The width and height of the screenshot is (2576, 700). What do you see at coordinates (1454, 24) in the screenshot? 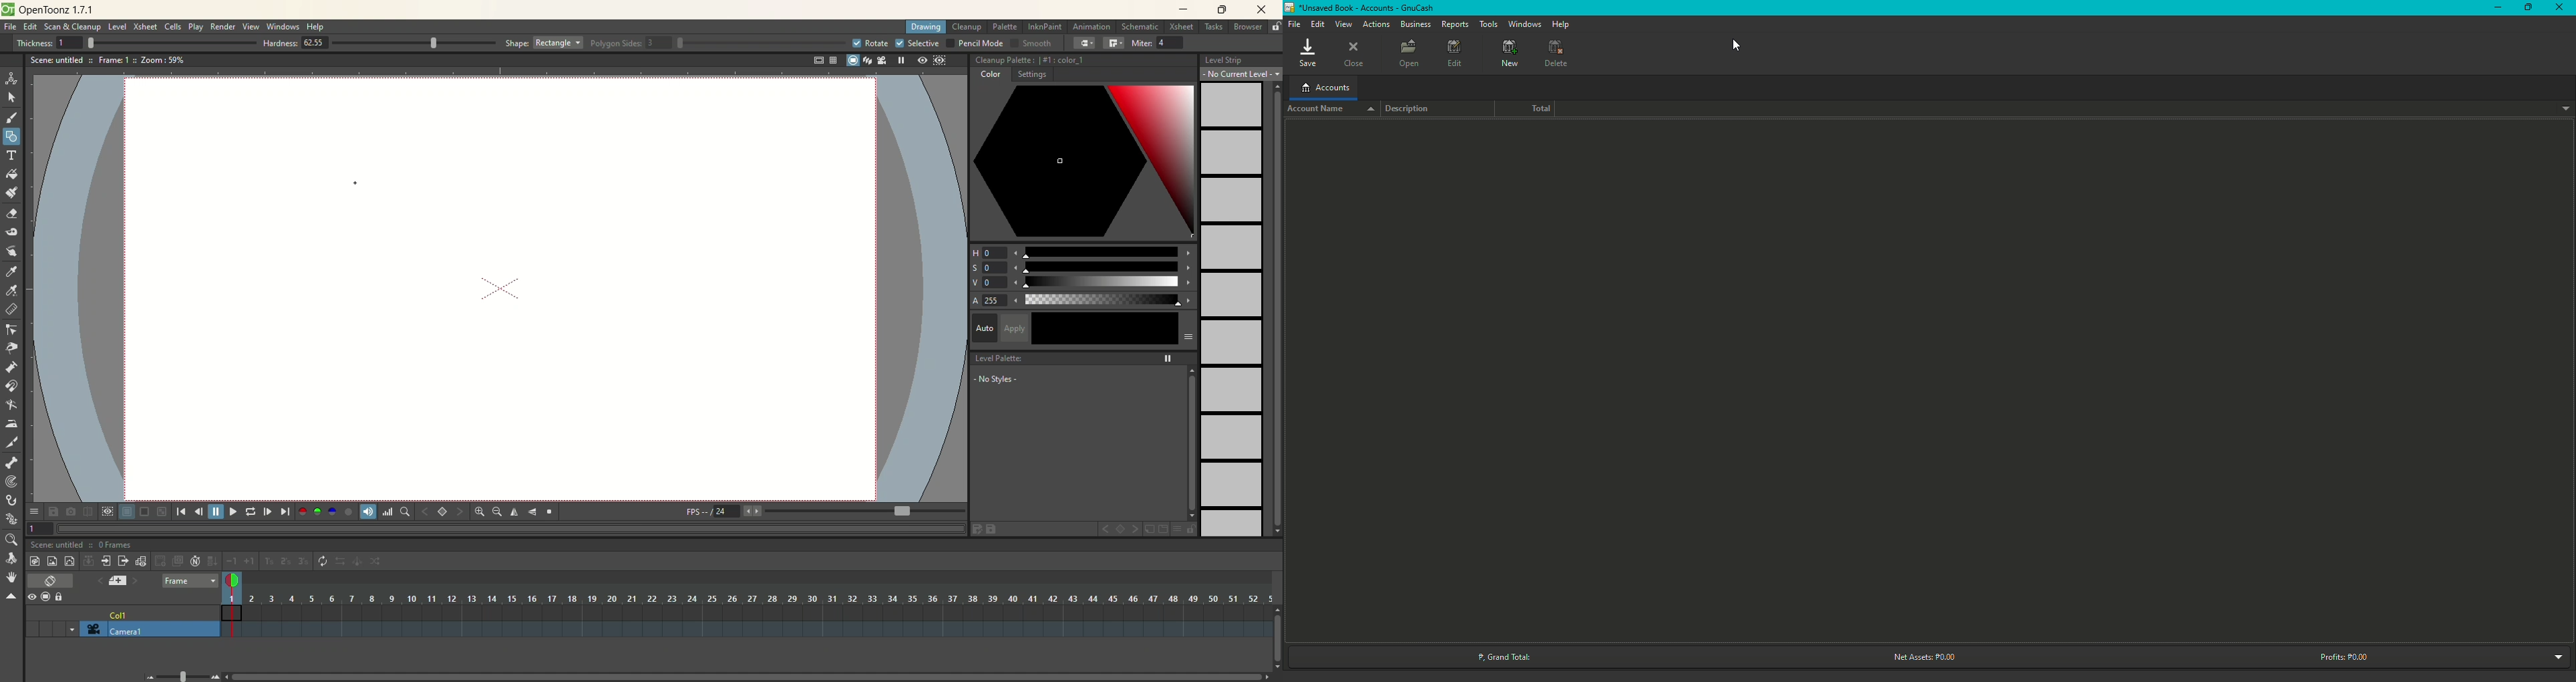
I see `Deposits` at bounding box center [1454, 24].